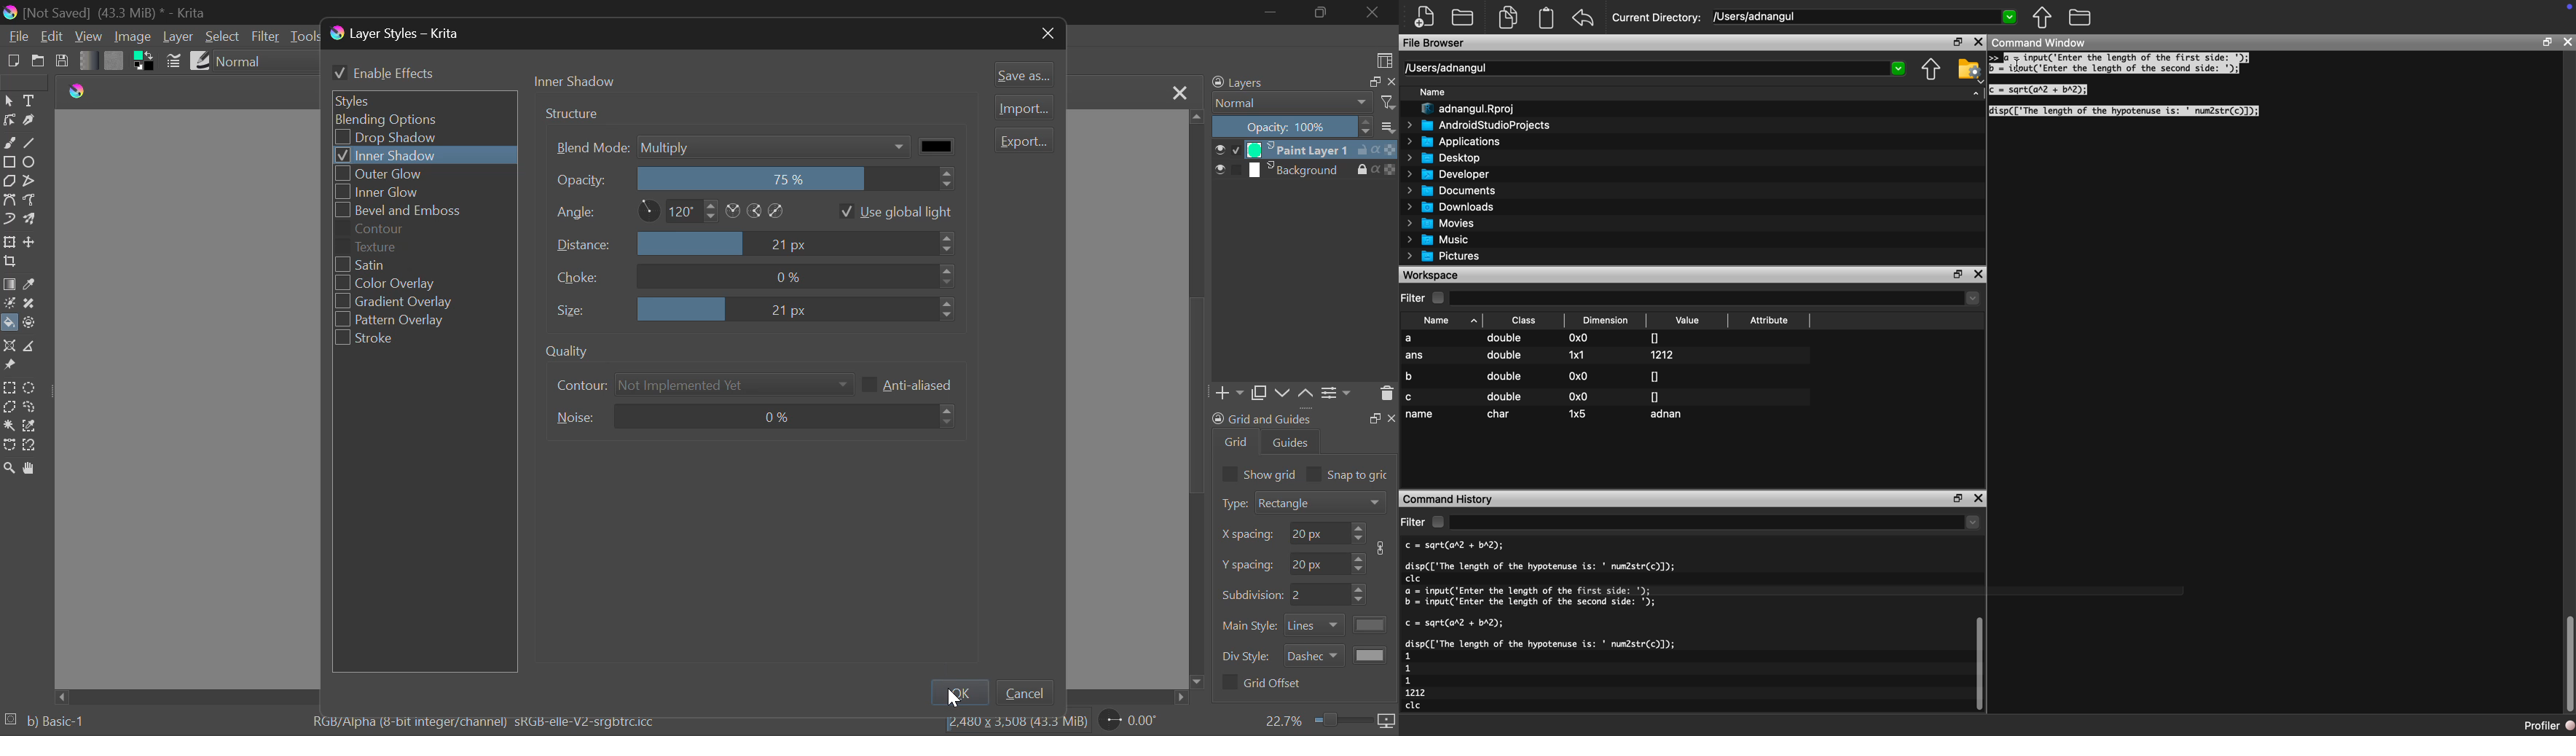 The image size is (2576, 756). I want to click on Enable Effects, so click(393, 73).